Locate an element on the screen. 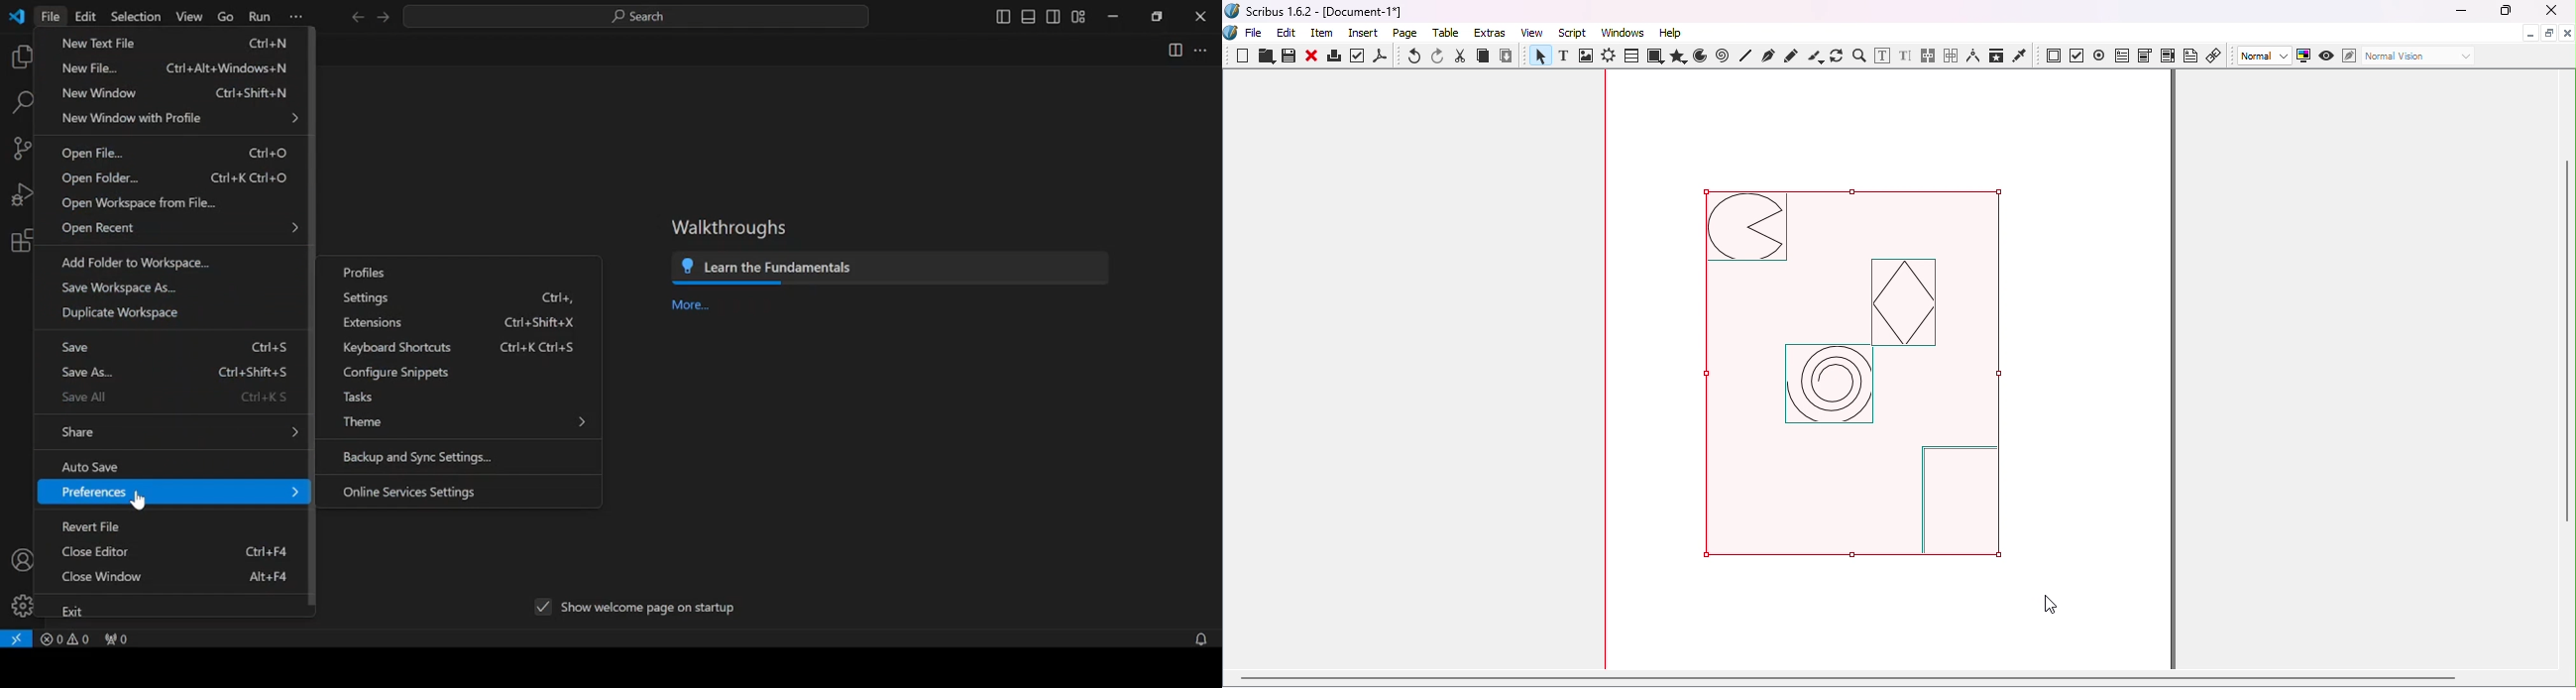 The width and height of the screenshot is (2576, 700). Page is located at coordinates (1408, 35).